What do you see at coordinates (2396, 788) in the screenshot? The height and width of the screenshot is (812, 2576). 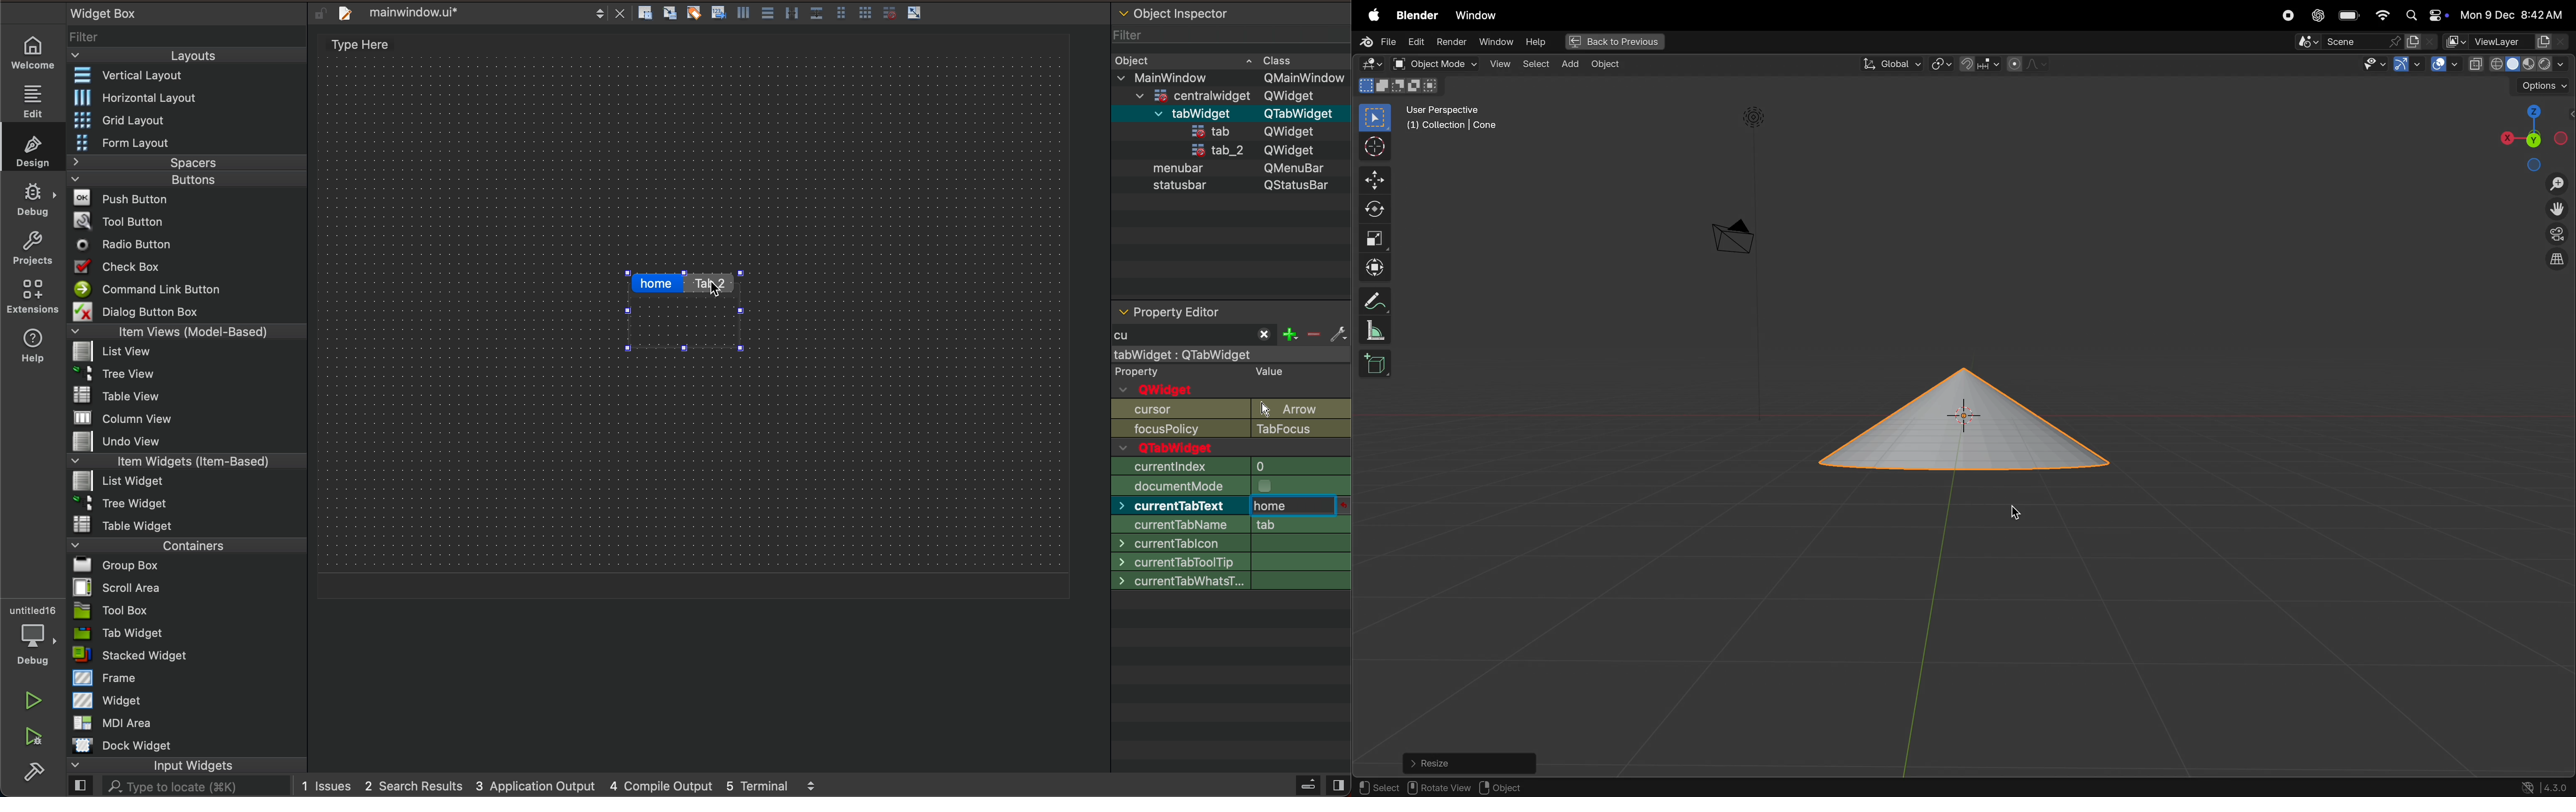 I see `Previous mode` at bounding box center [2396, 788].